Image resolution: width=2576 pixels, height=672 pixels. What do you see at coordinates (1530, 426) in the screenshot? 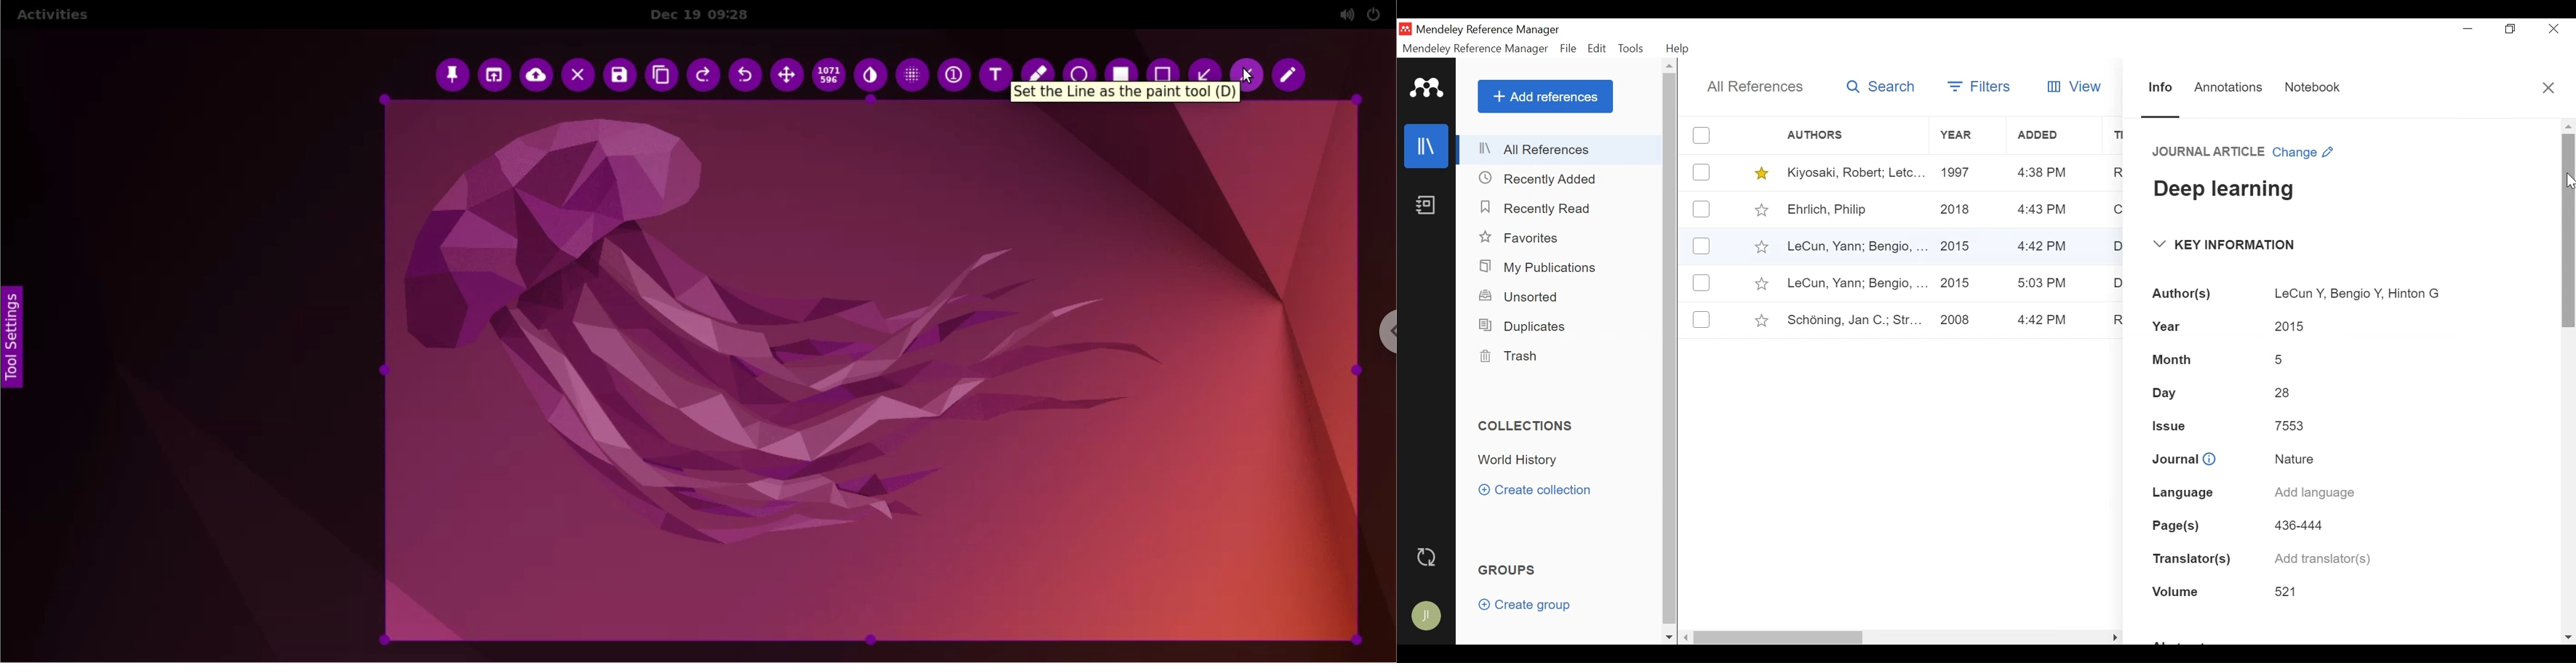
I see `Collections` at bounding box center [1530, 426].